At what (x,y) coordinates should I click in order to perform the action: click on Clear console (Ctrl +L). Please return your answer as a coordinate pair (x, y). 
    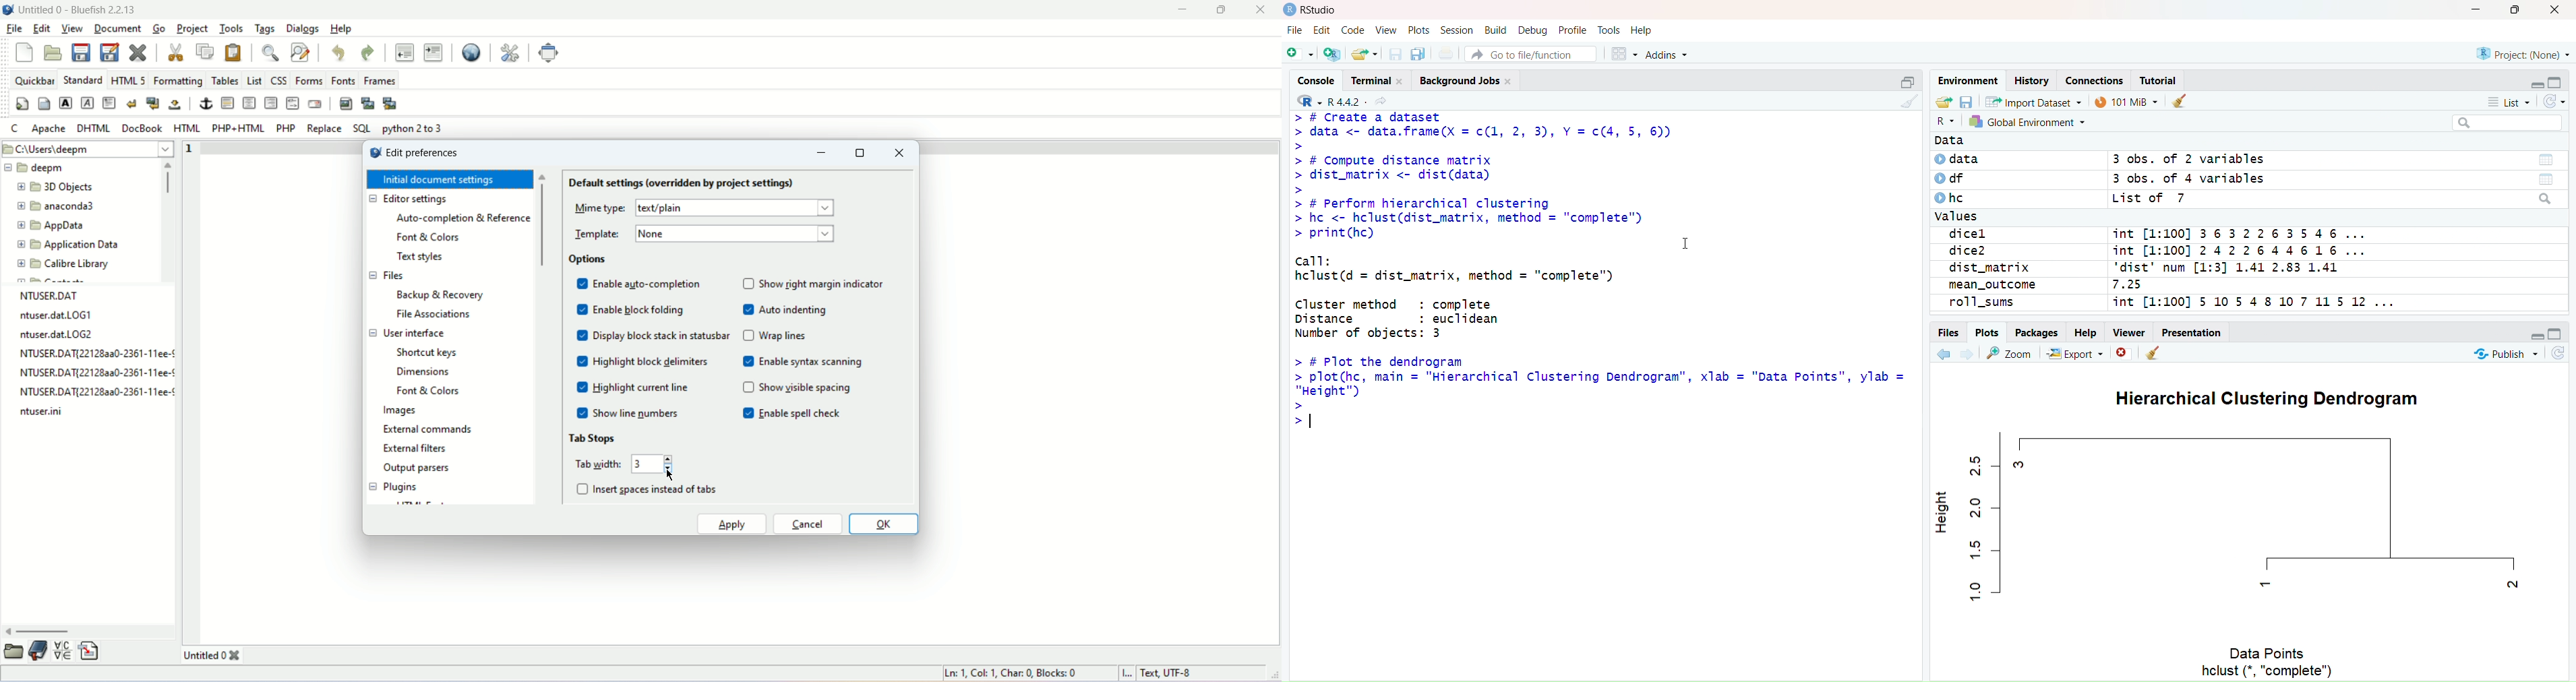
    Looking at the image, I should click on (2181, 100).